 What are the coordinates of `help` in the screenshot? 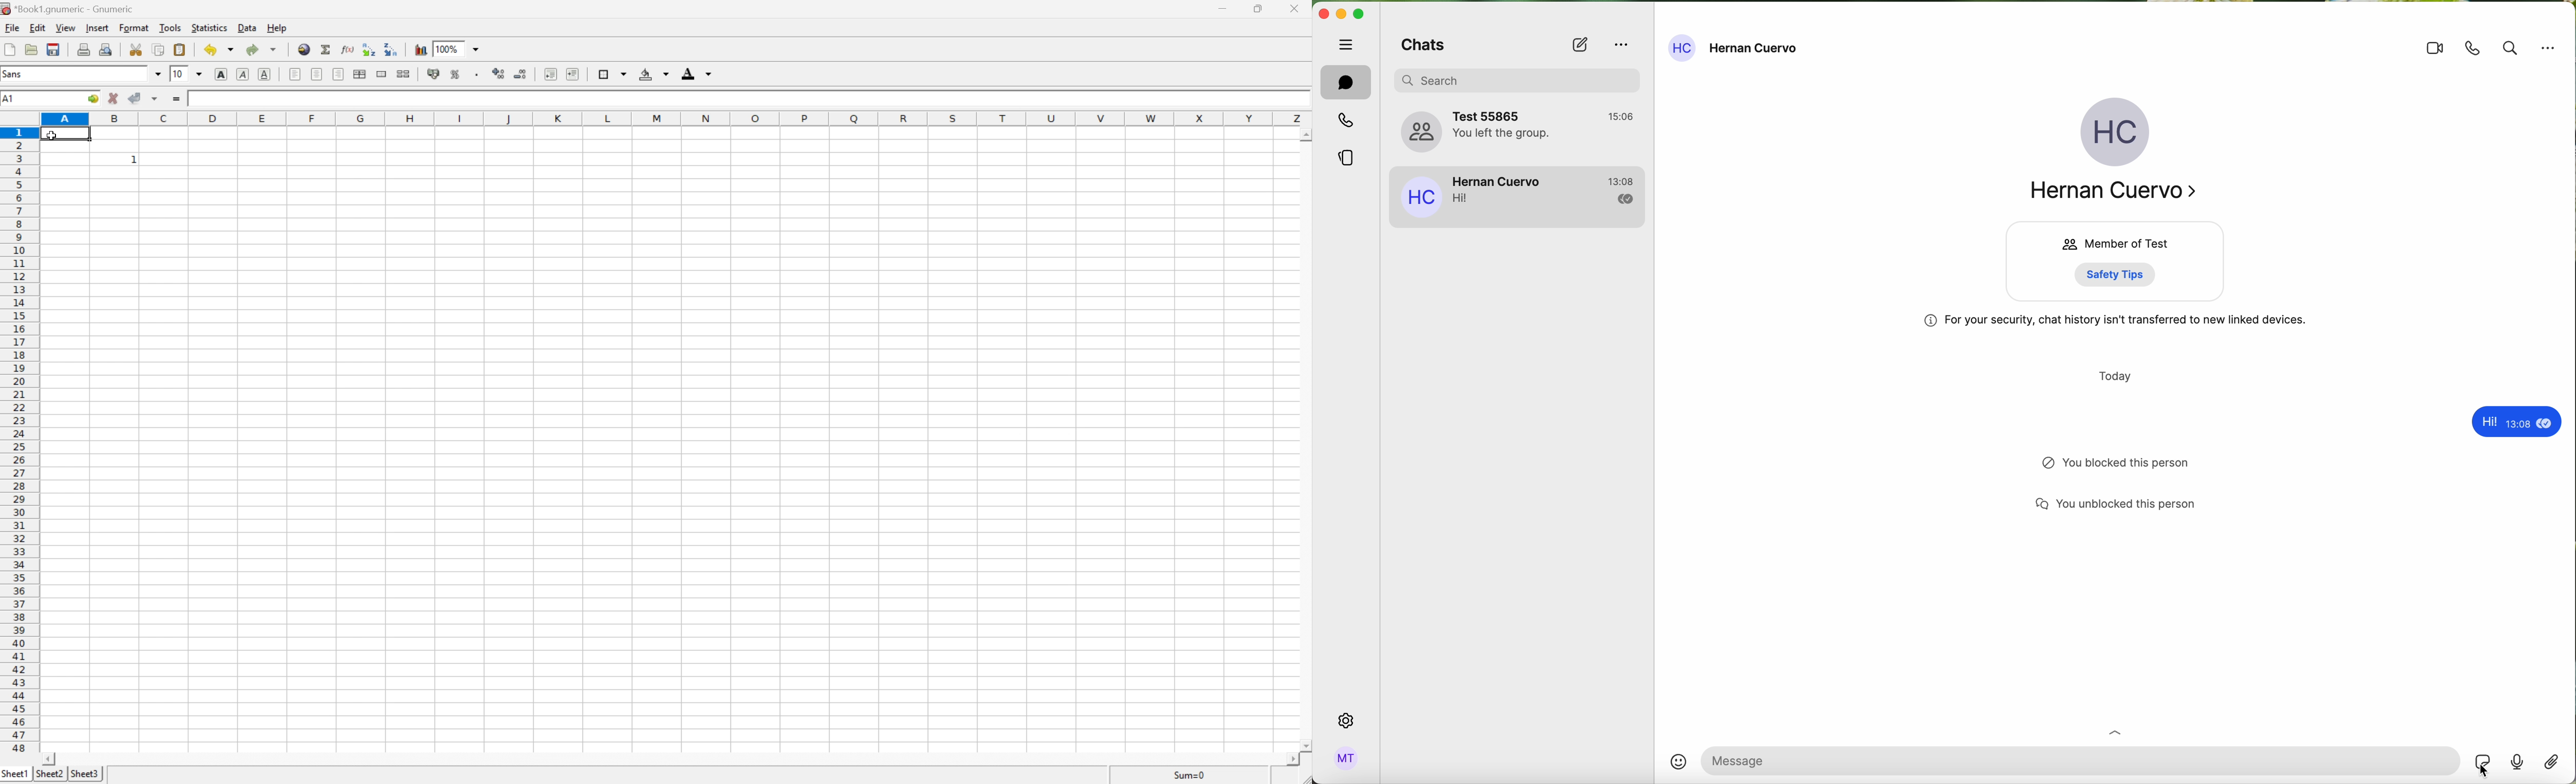 It's located at (276, 28).